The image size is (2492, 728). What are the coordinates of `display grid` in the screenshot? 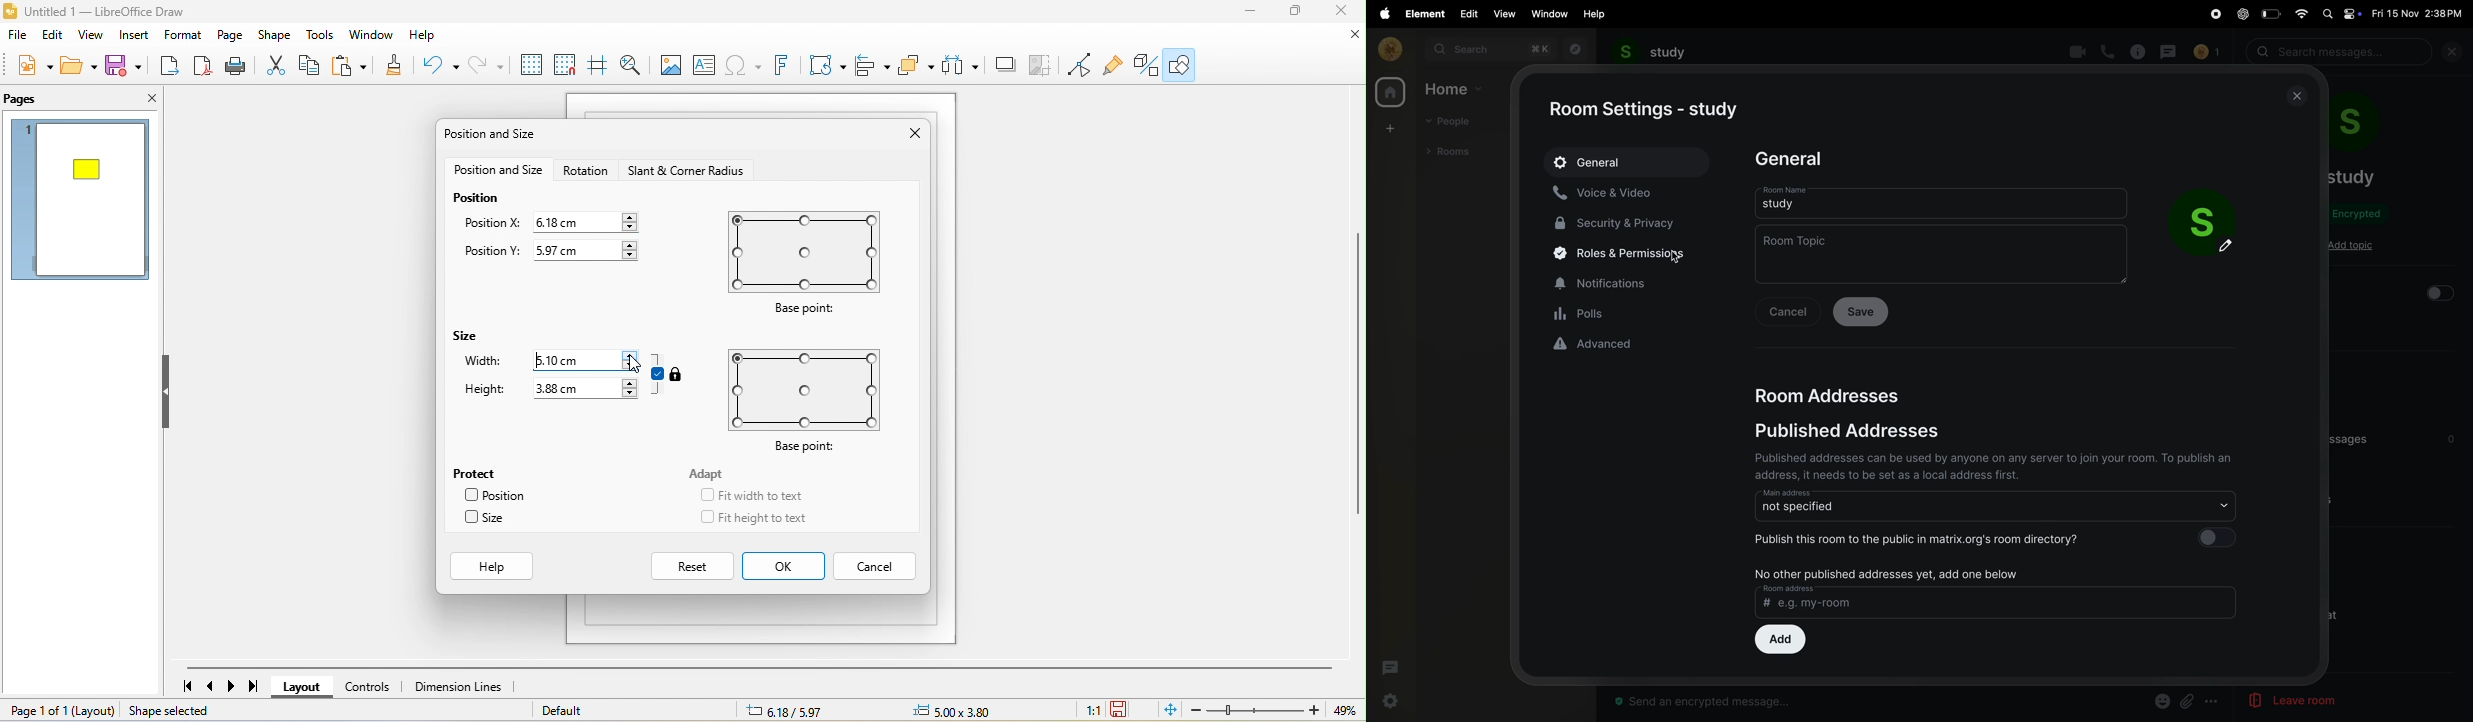 It's located at (531, 63).